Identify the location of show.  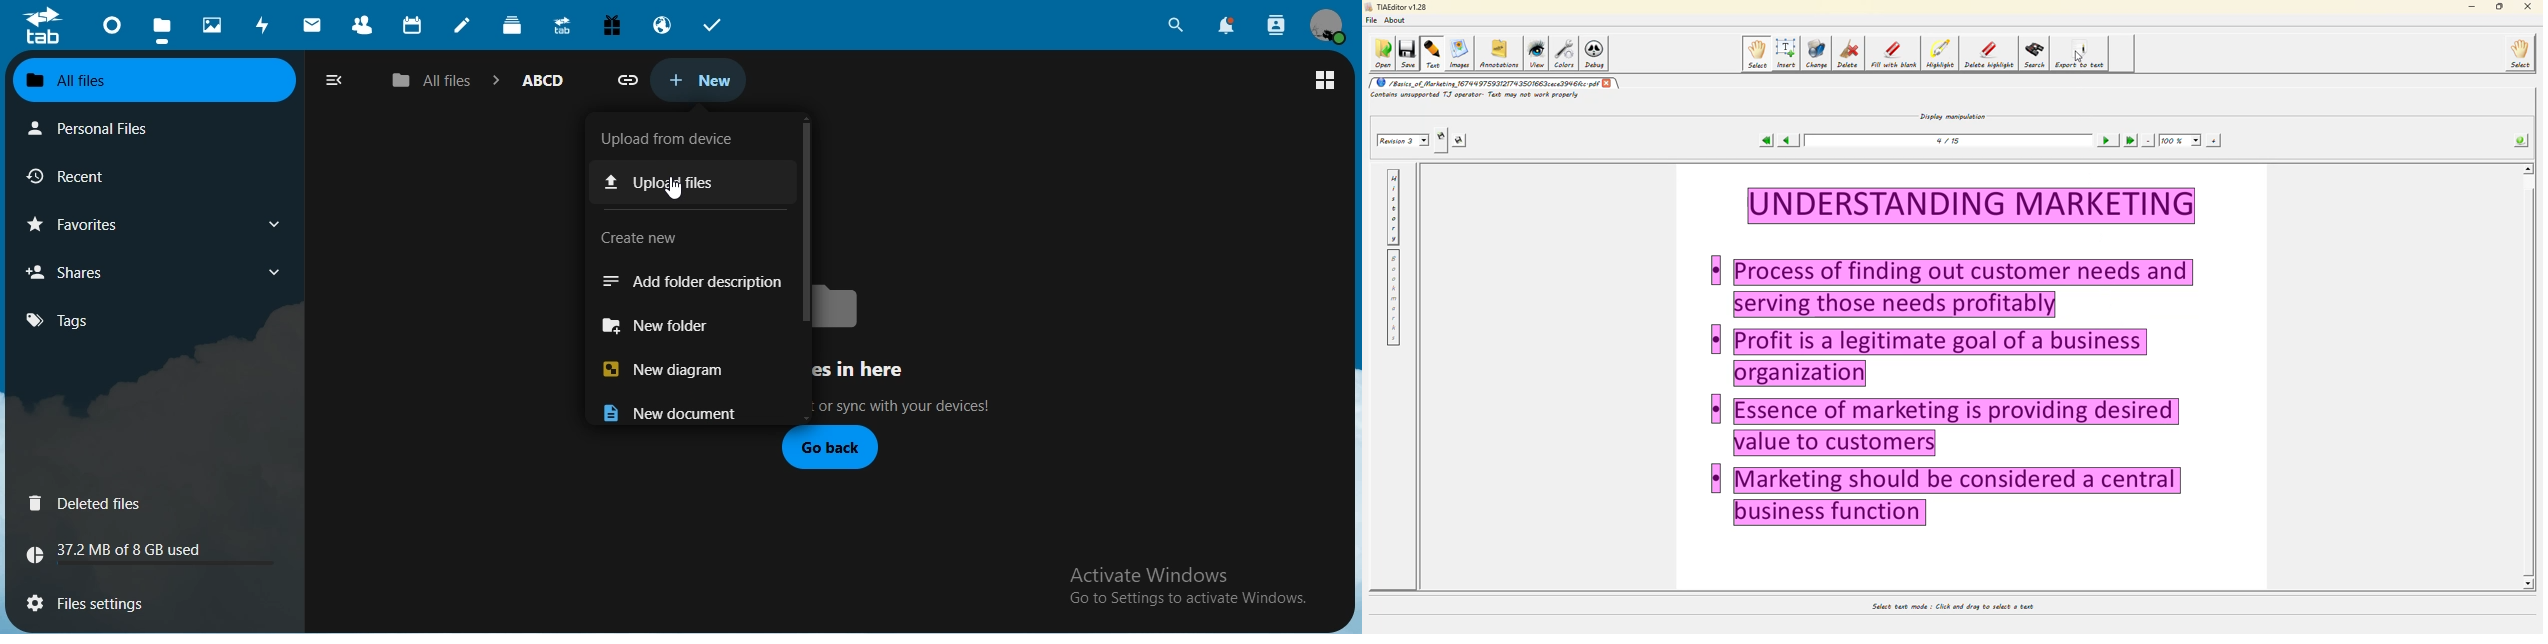
(275, 274).